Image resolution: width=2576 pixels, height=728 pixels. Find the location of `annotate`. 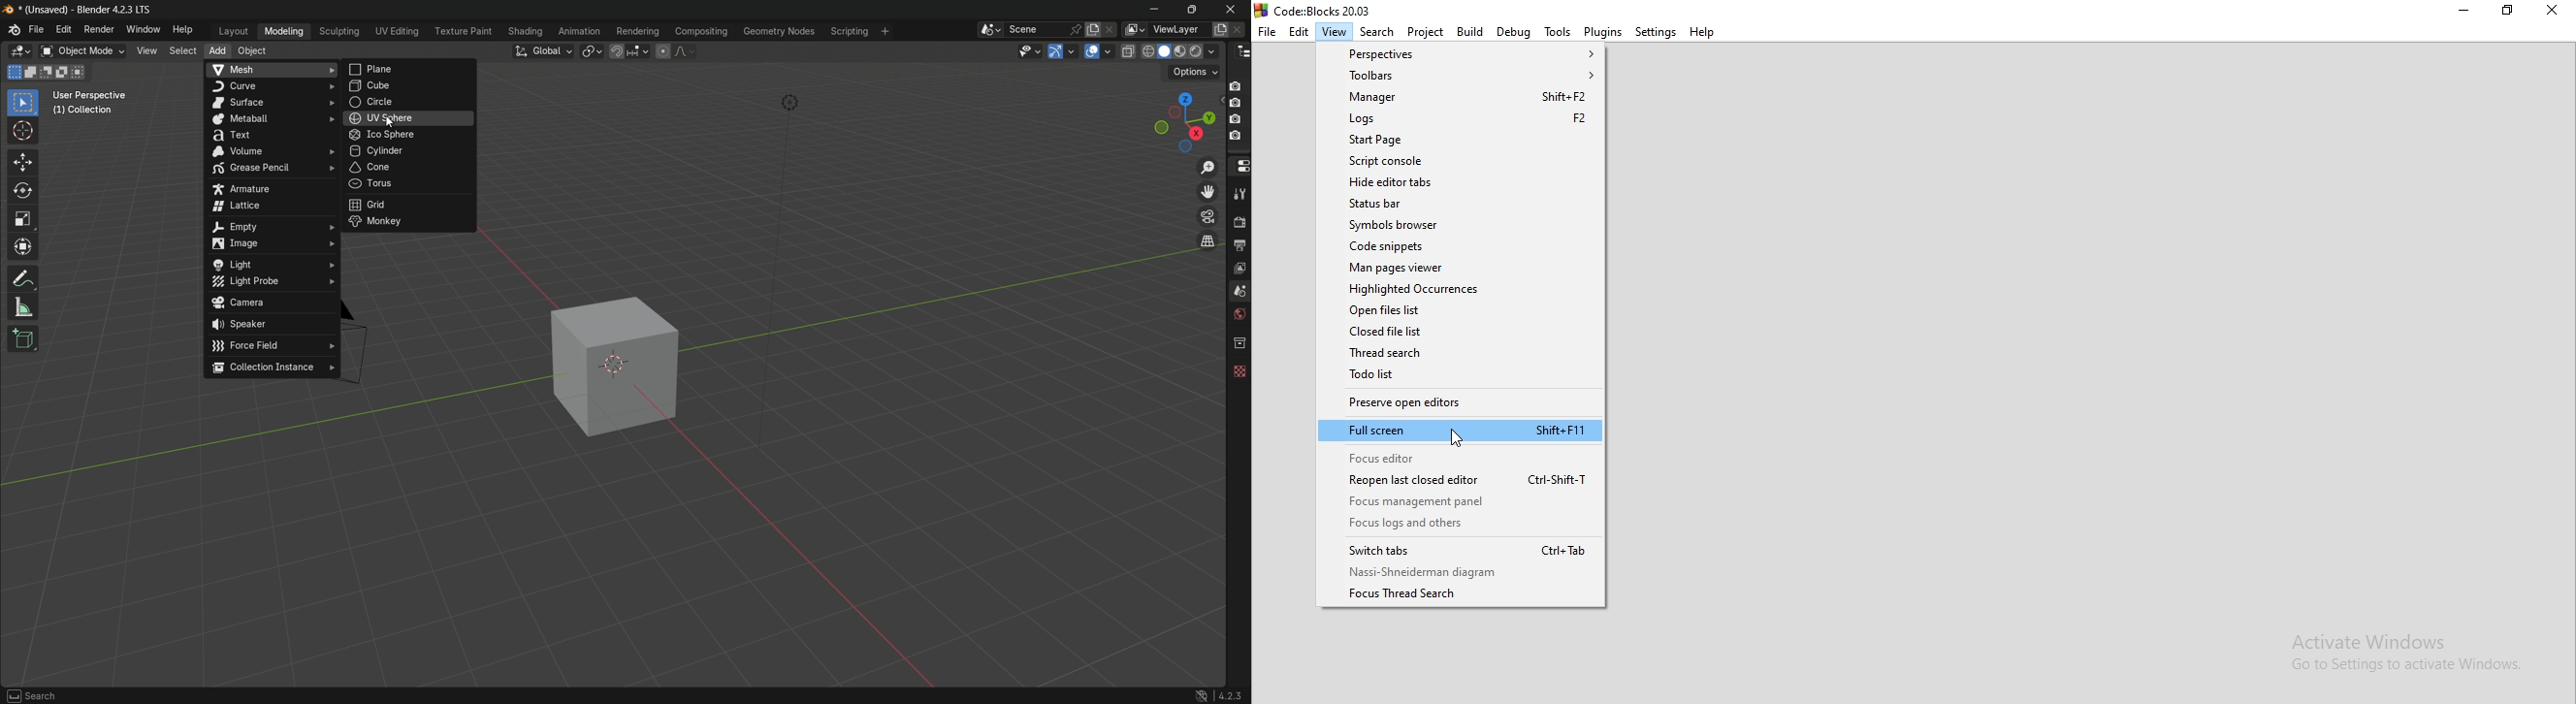

annotate is located at coordinates (23, 277).